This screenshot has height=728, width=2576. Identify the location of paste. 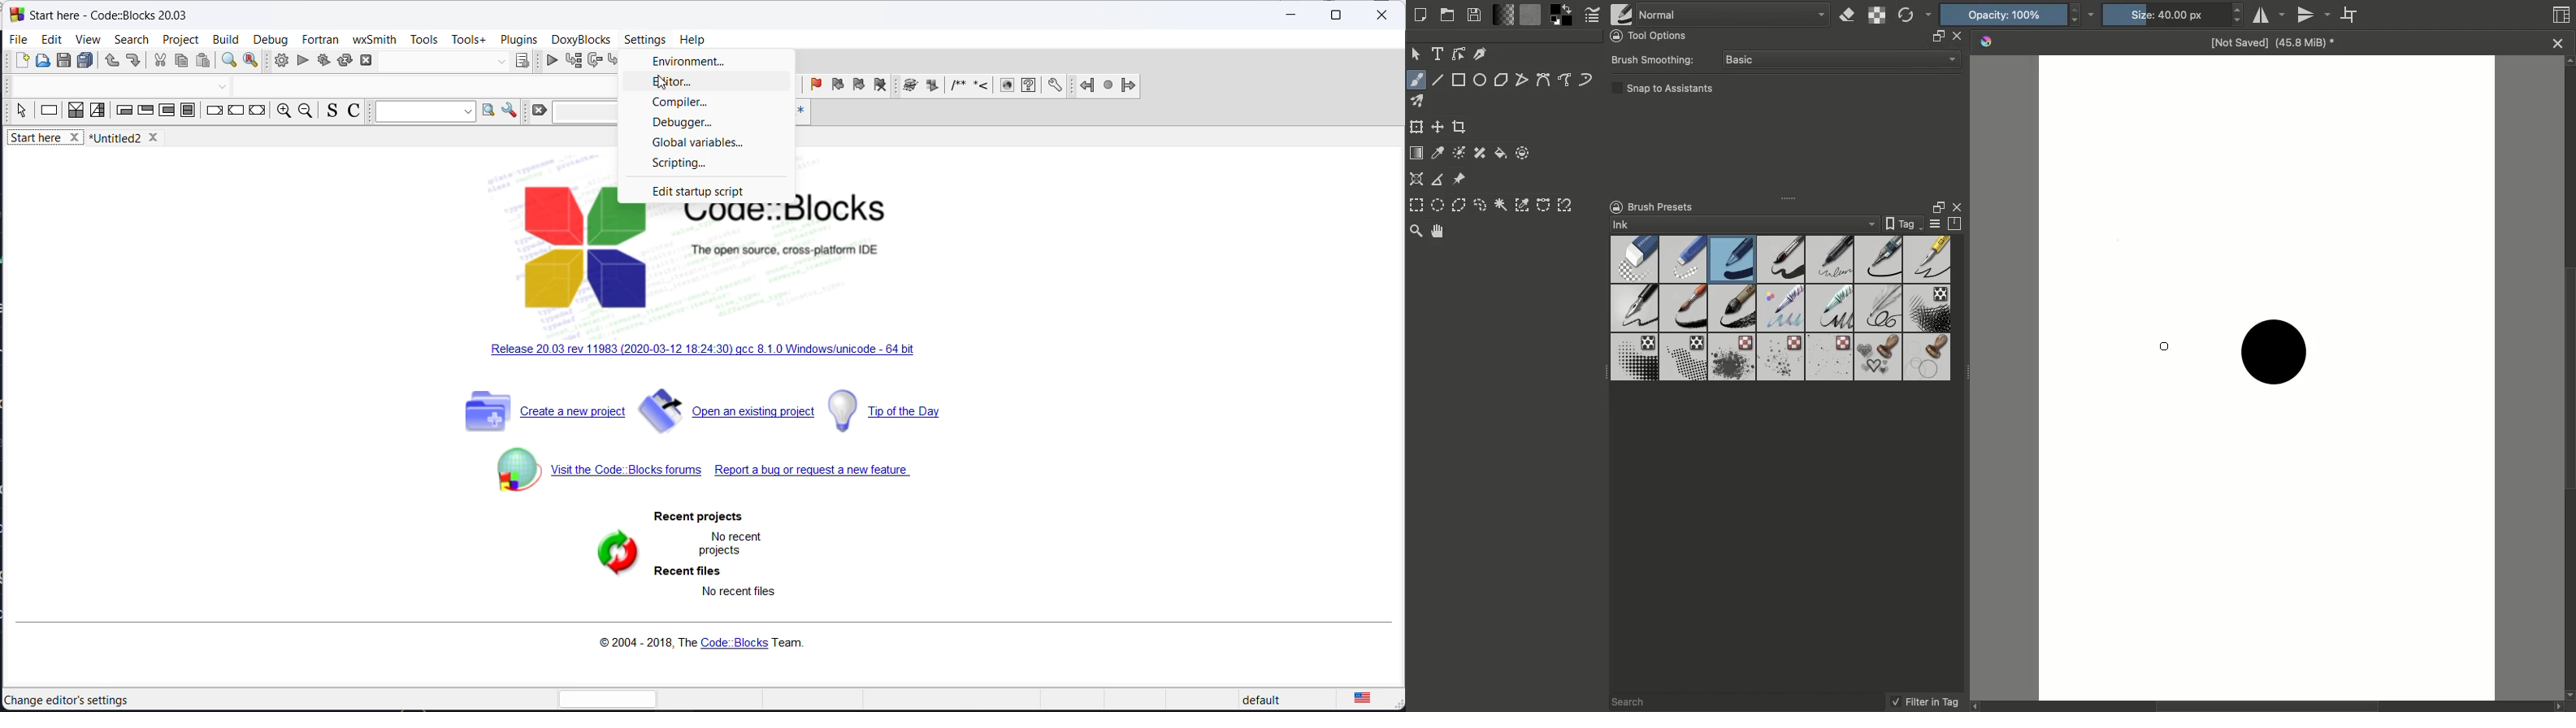
(206, 62).